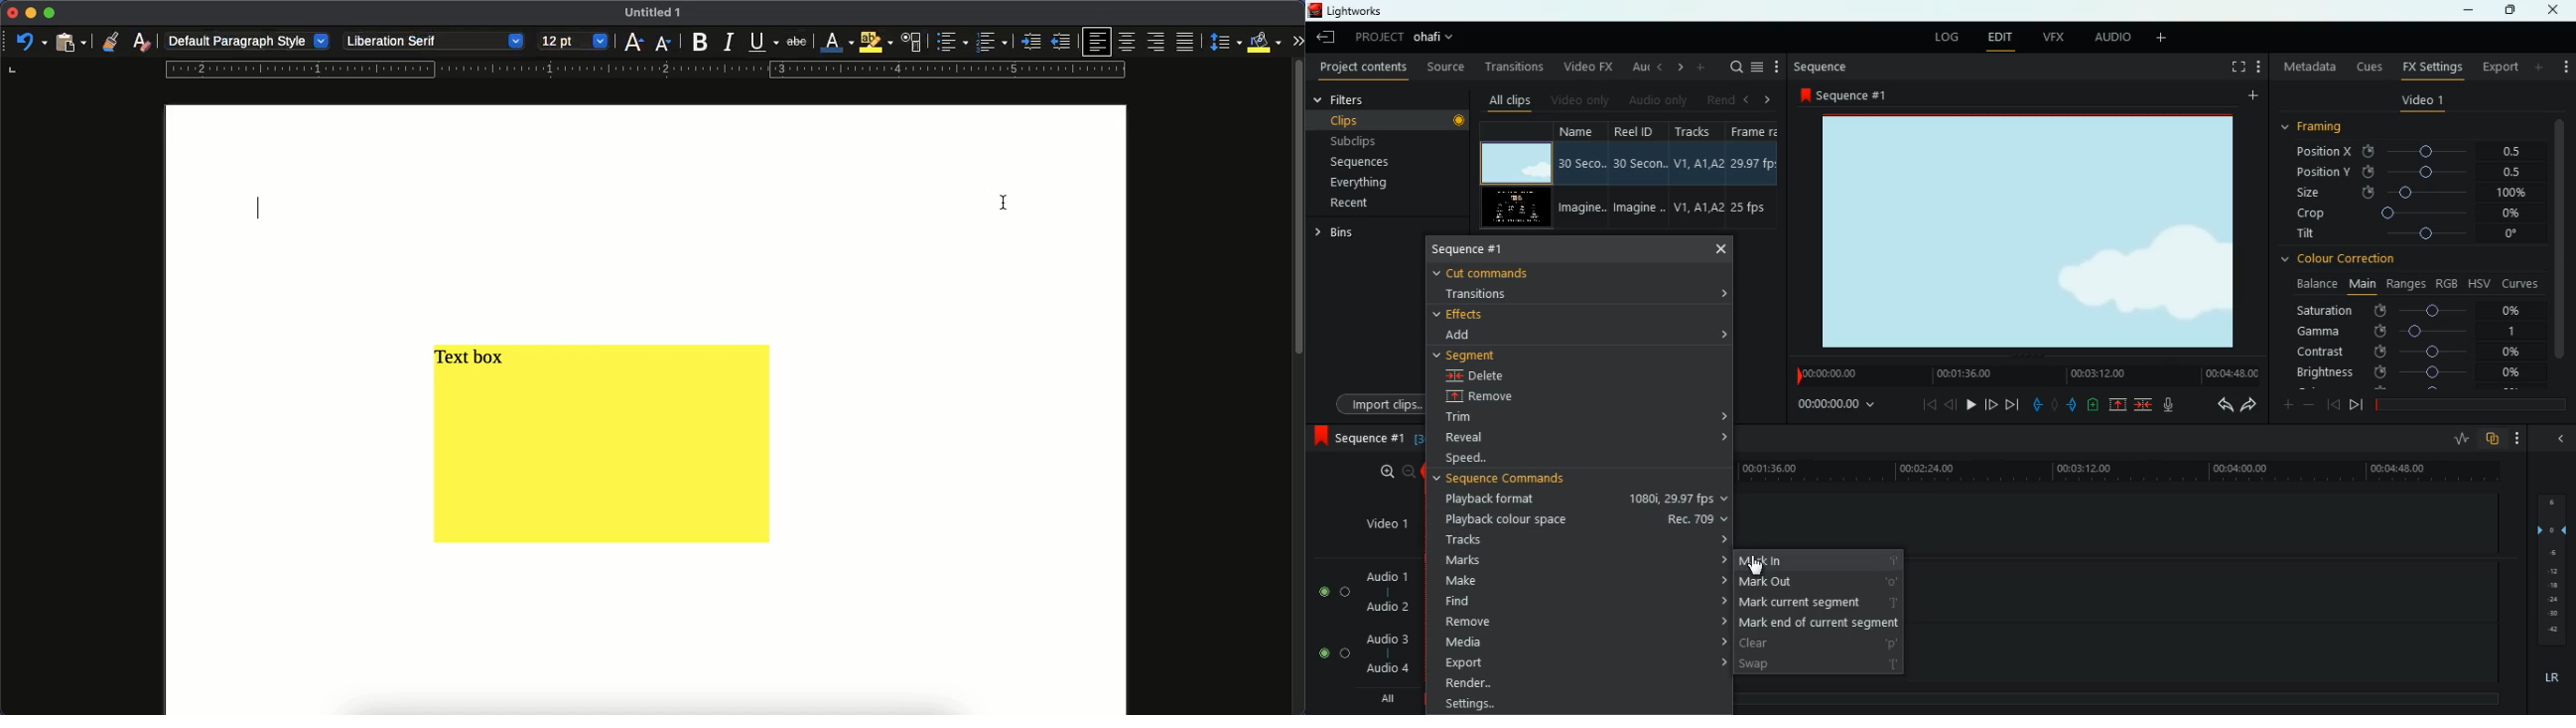 This screenshot has width=2576, height=728. Describe the element at coordinates (1713, 332) in the screenshot. I see `expand` at that location.